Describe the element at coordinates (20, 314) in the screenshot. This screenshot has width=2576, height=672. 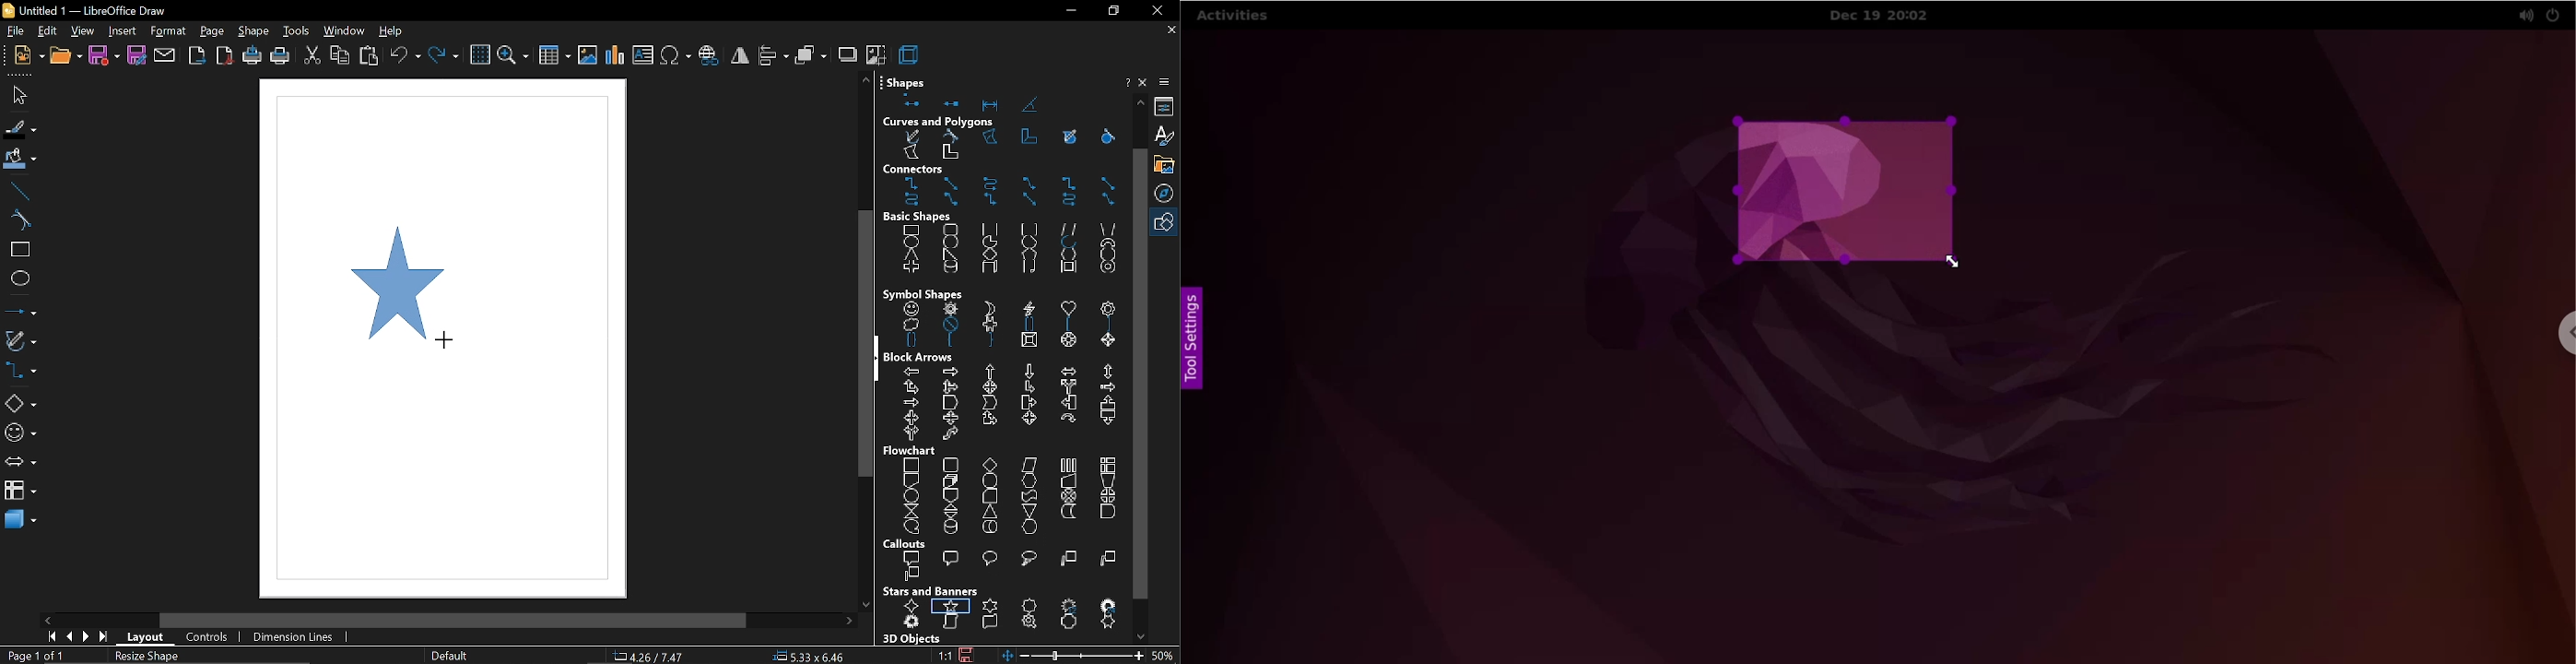
I see `lines and arrows` at that location.